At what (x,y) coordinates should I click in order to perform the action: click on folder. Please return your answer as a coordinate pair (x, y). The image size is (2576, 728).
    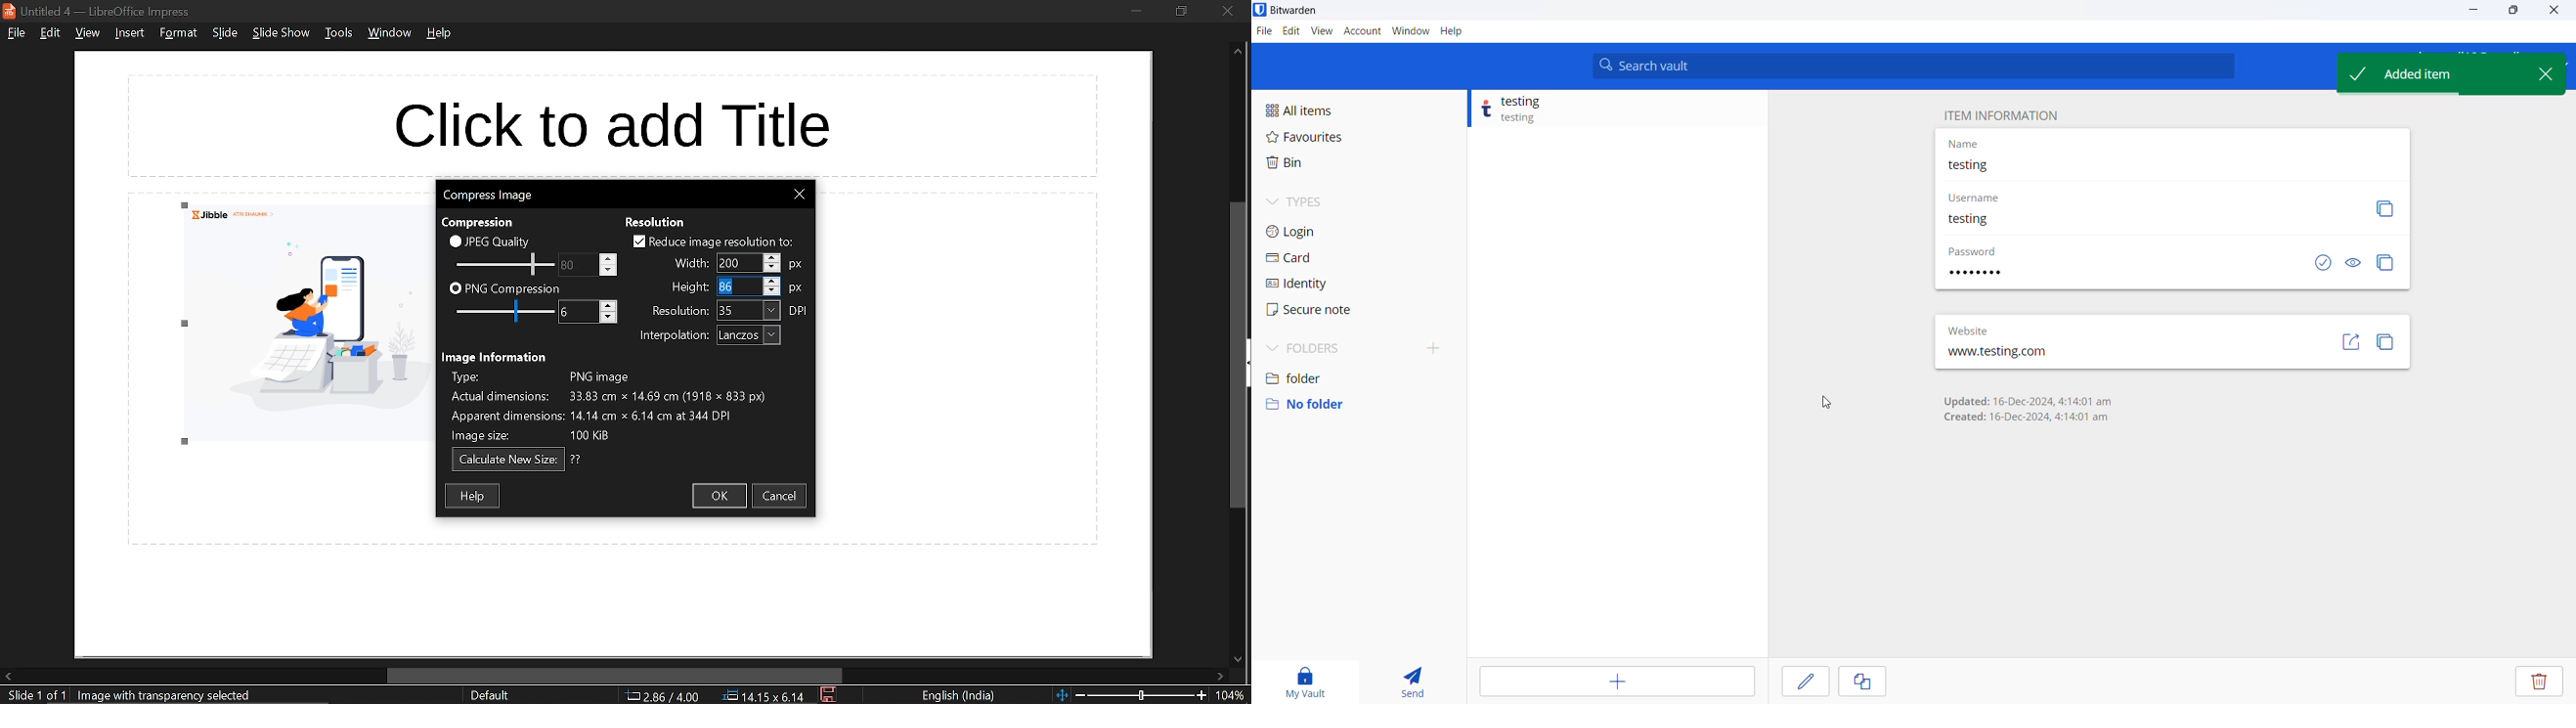
    Looking at the image, I should click on (1356, 375).